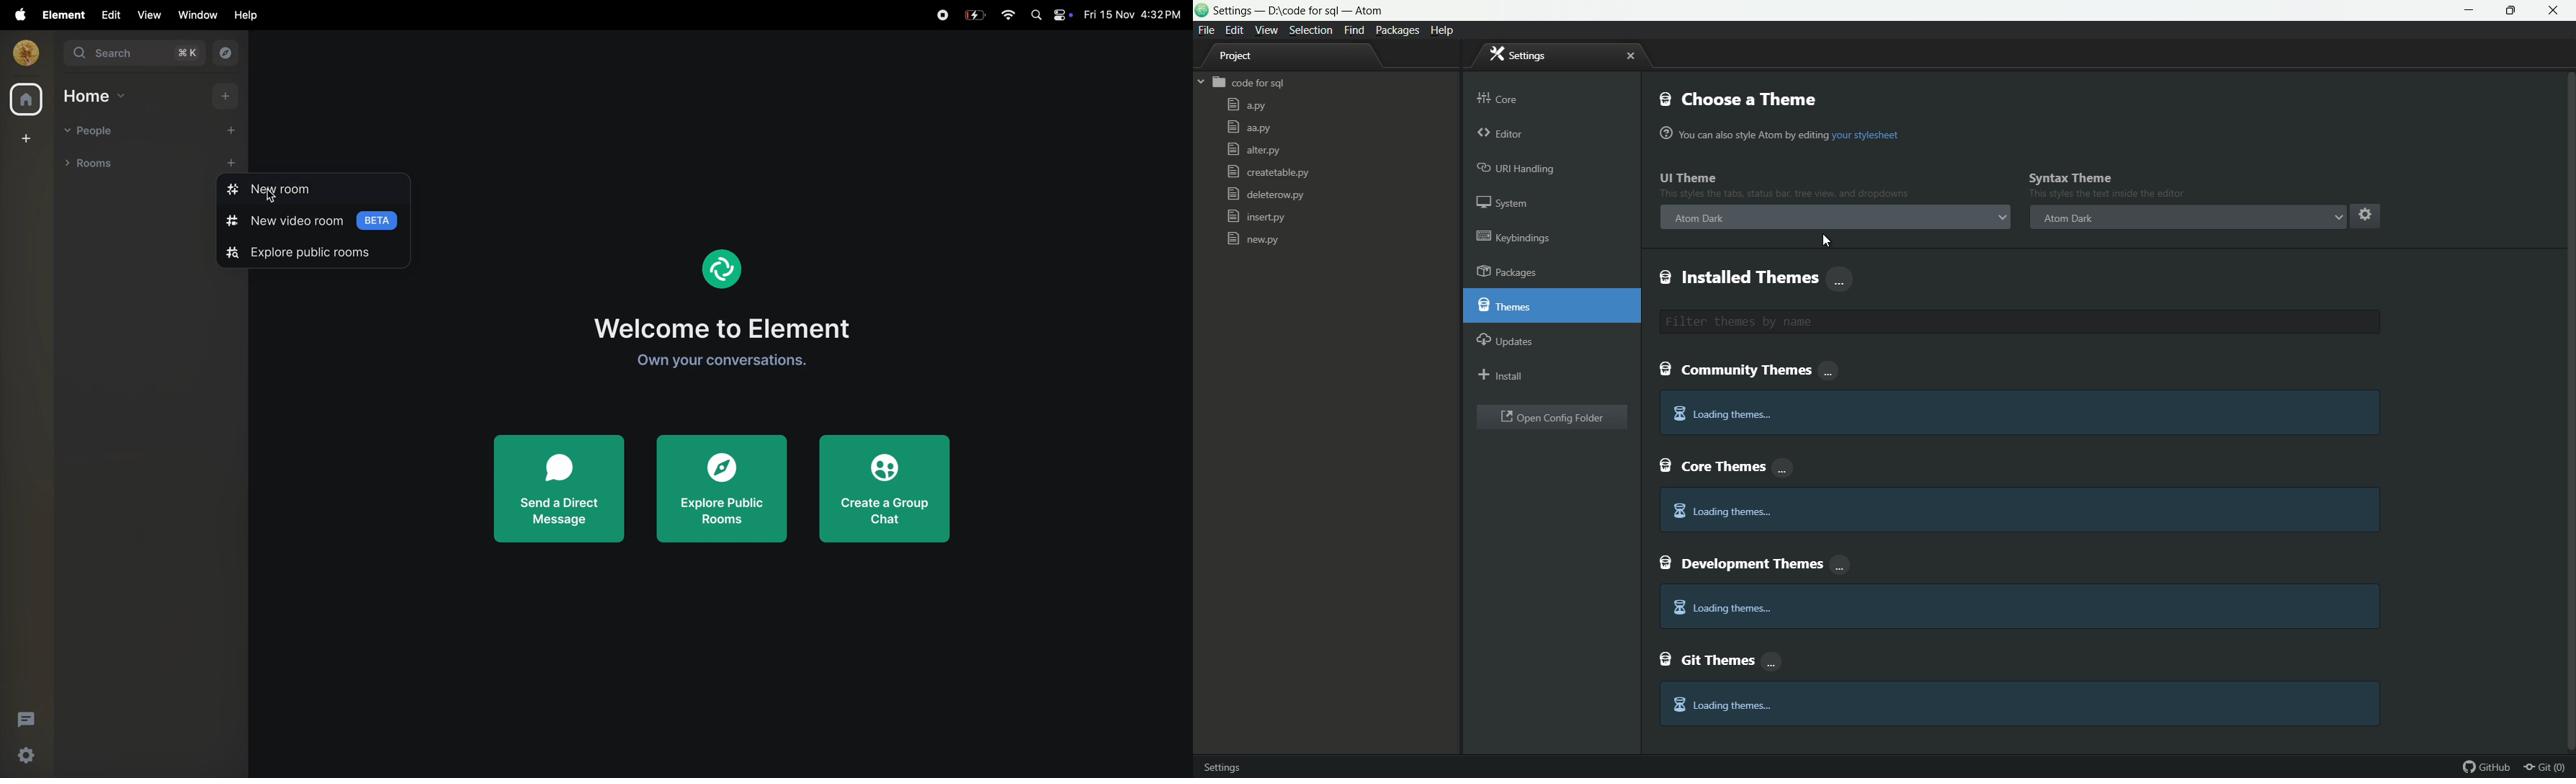 This screenshot has height=784, width=2576. I want to click on settings, so click(28, 757).